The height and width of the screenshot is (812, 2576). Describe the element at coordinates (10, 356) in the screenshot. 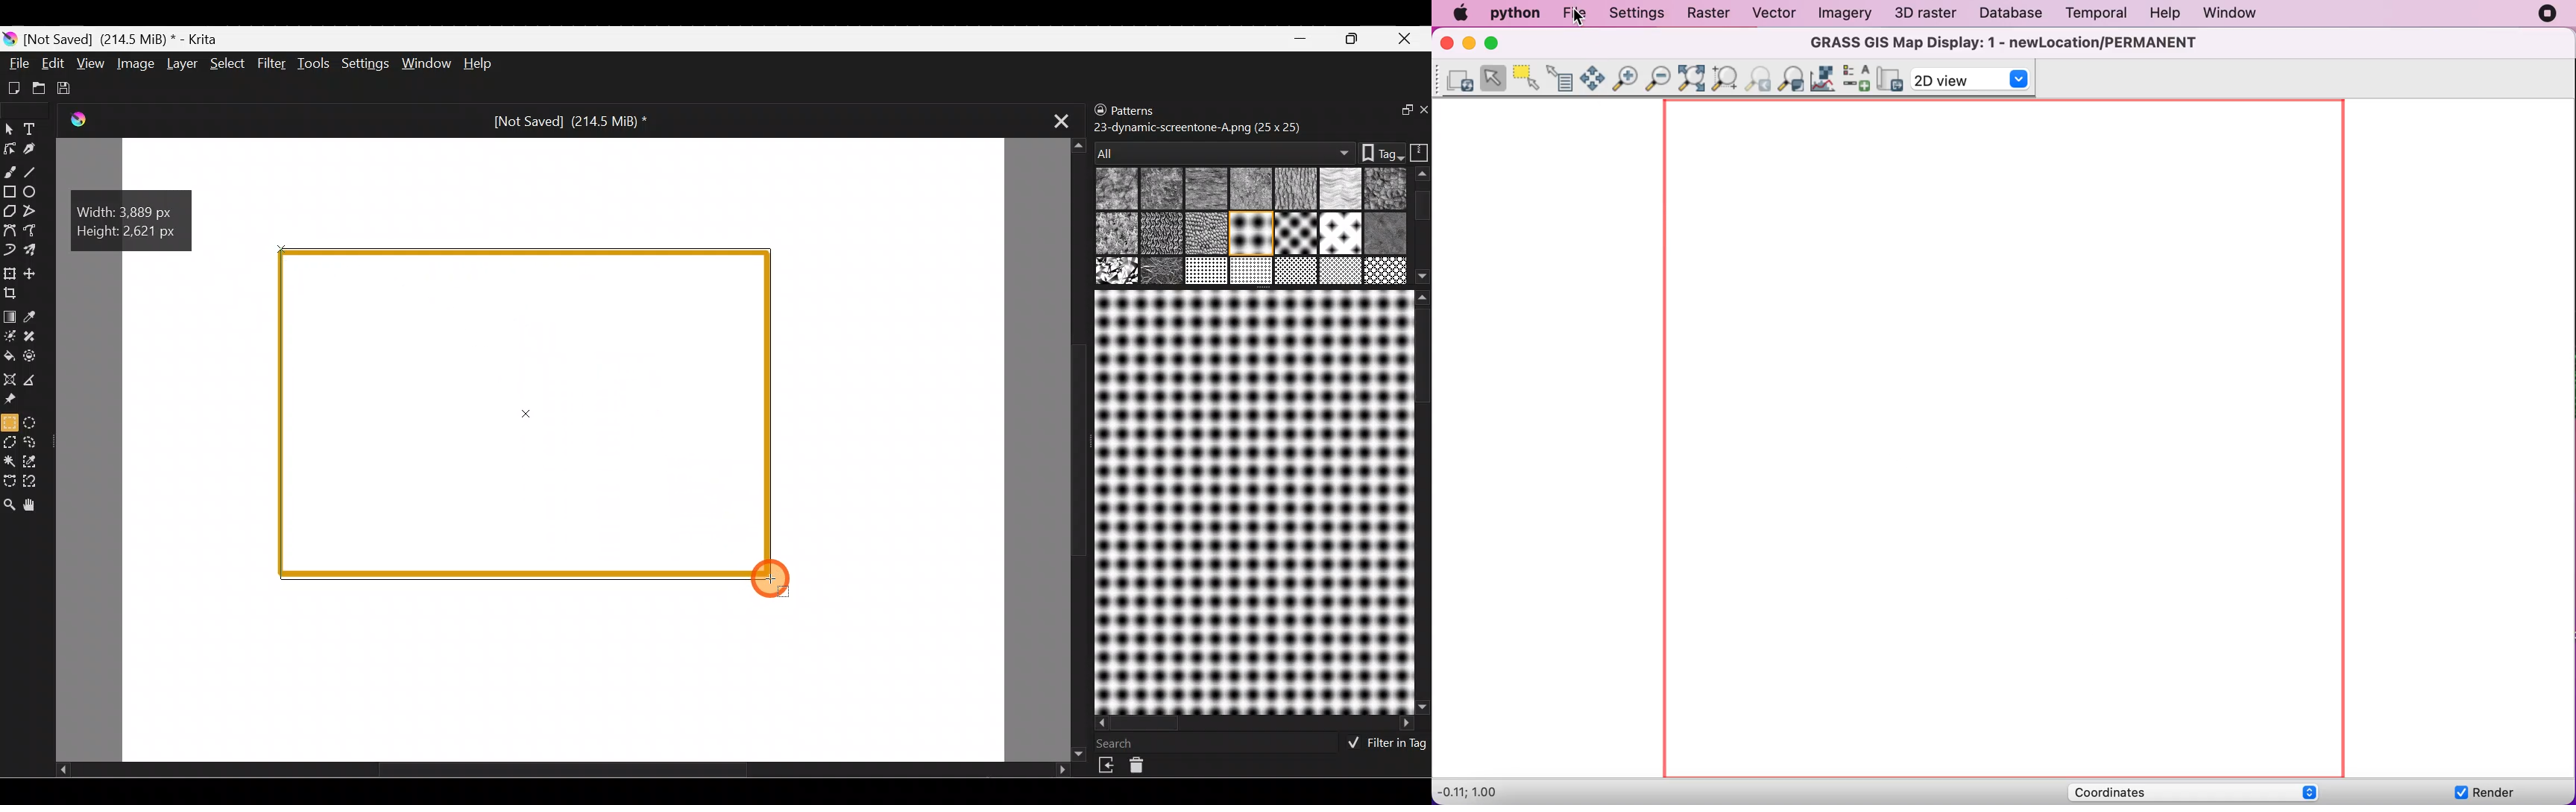

I see `Fill a contiguous area of colour with colour` at that location.